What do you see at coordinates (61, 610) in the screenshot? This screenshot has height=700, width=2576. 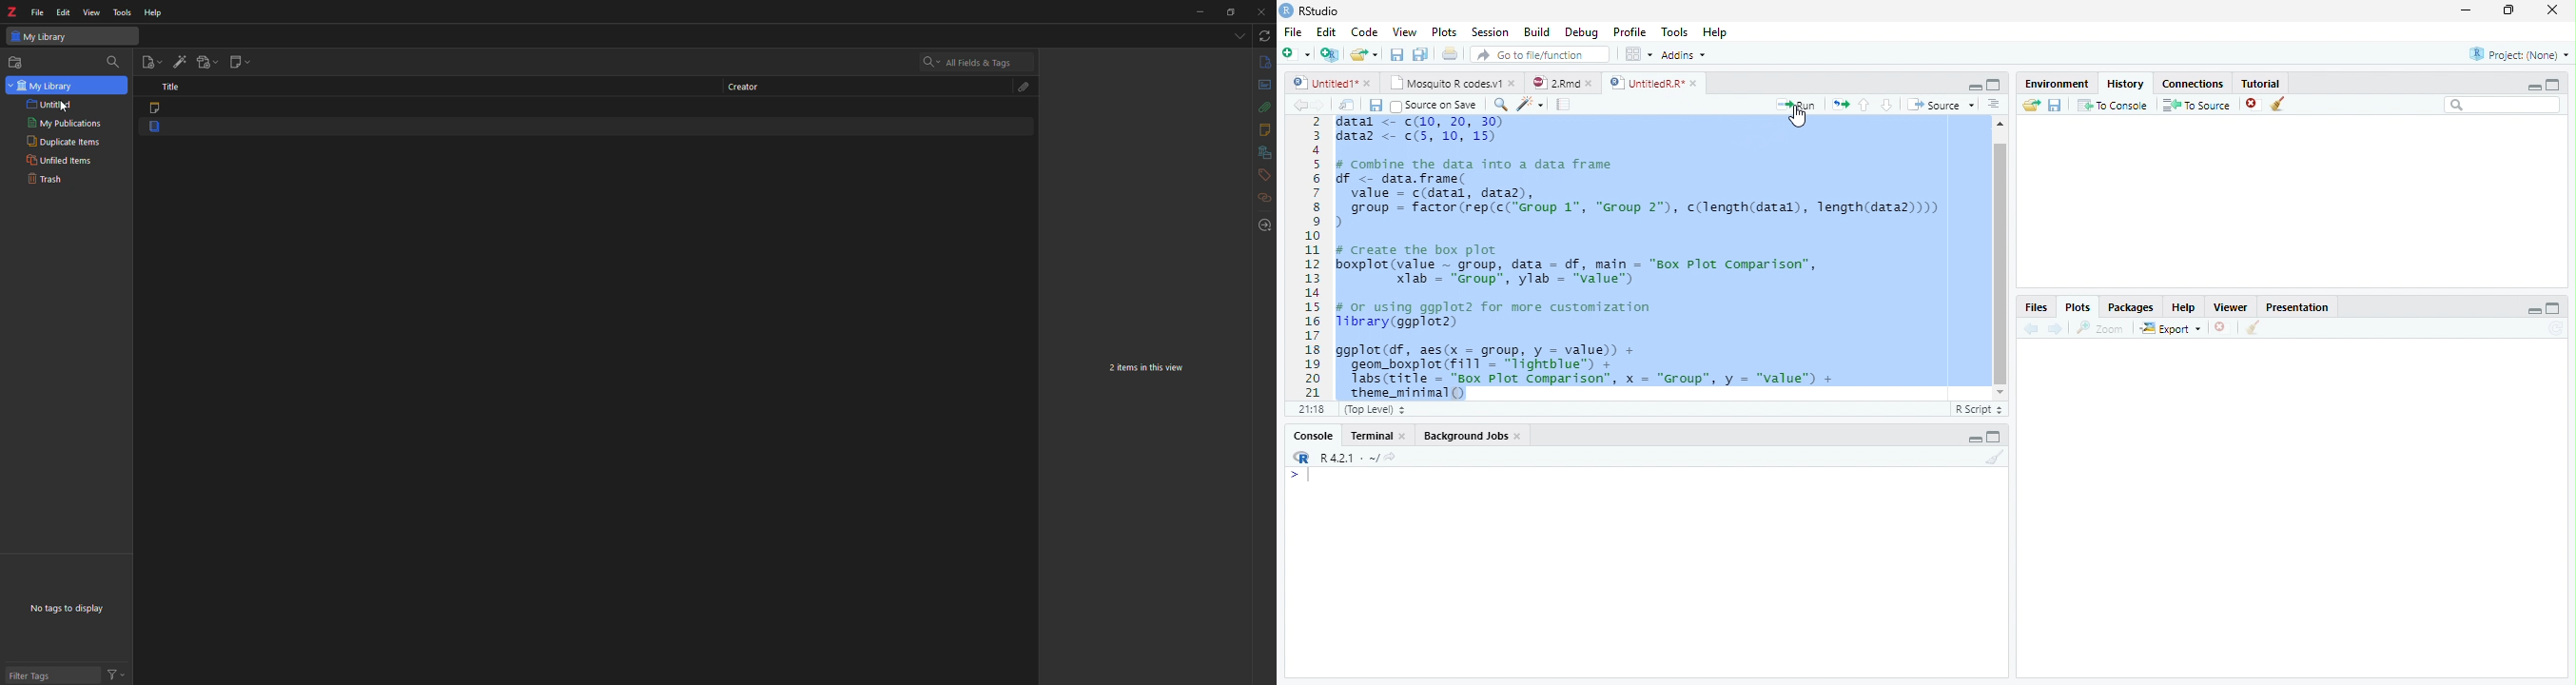 I see `no tags to display` at bounding box center [61, 610].